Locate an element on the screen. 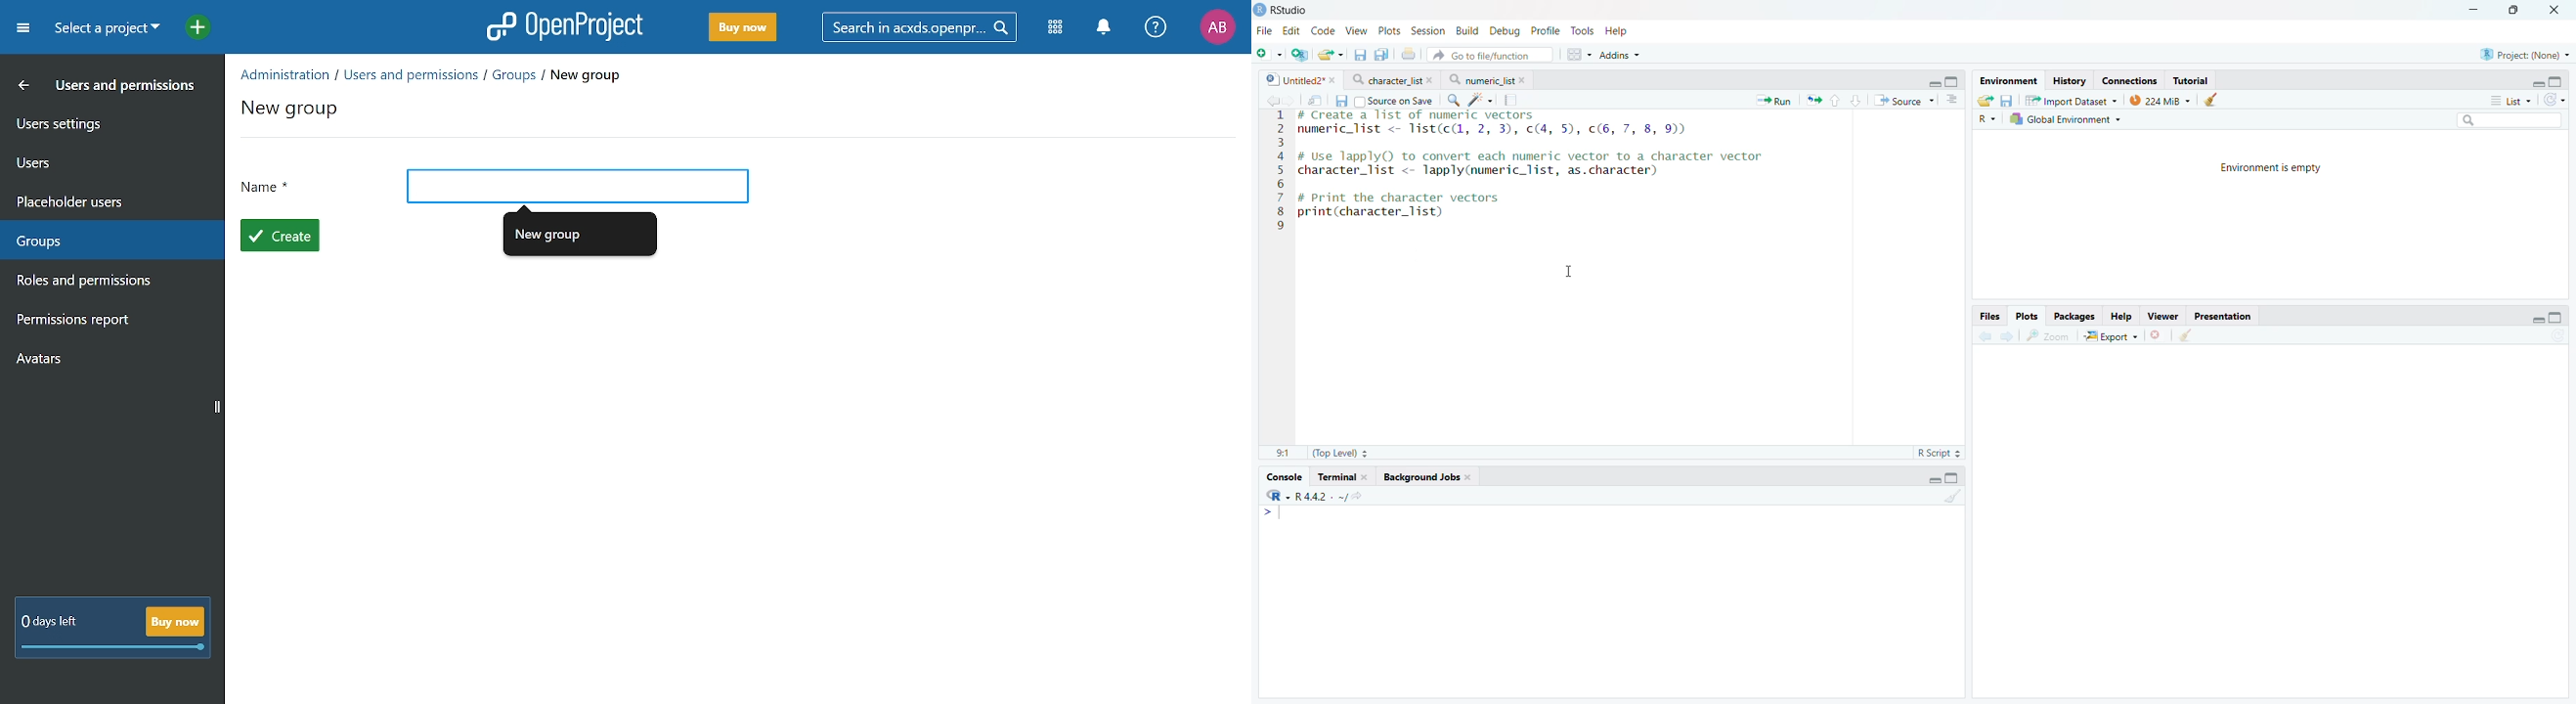 This screenshot has width=2576, height=728. Addins is located at coordinates (1618, 56).